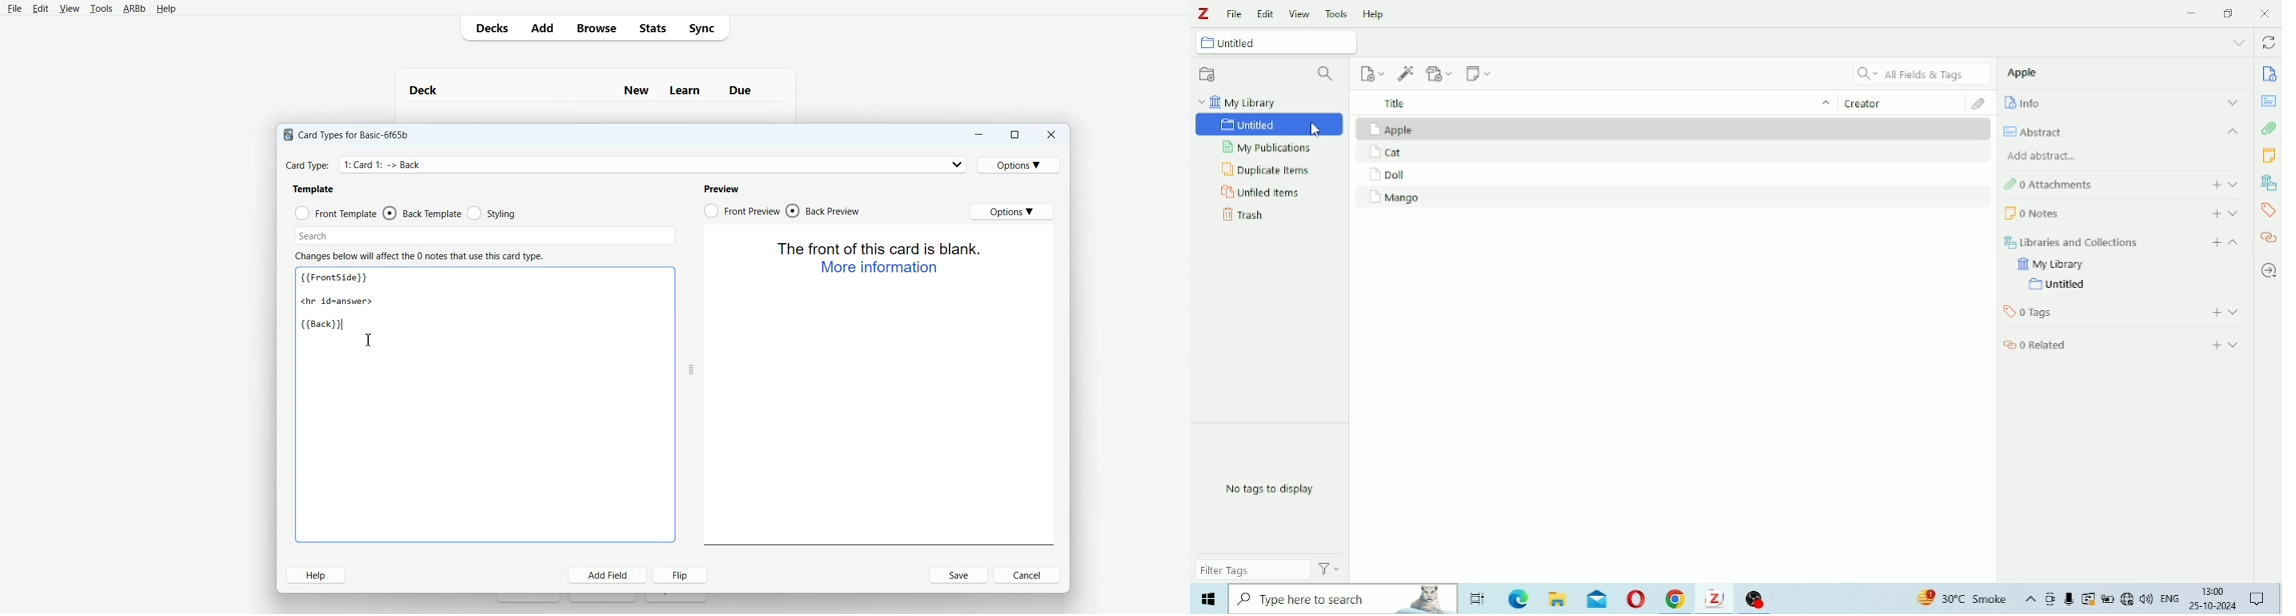 This screenshot has height=616, width=2296. Describe the element at coordinates (2216, 185) in the screenshot. I see `Add` at that location.